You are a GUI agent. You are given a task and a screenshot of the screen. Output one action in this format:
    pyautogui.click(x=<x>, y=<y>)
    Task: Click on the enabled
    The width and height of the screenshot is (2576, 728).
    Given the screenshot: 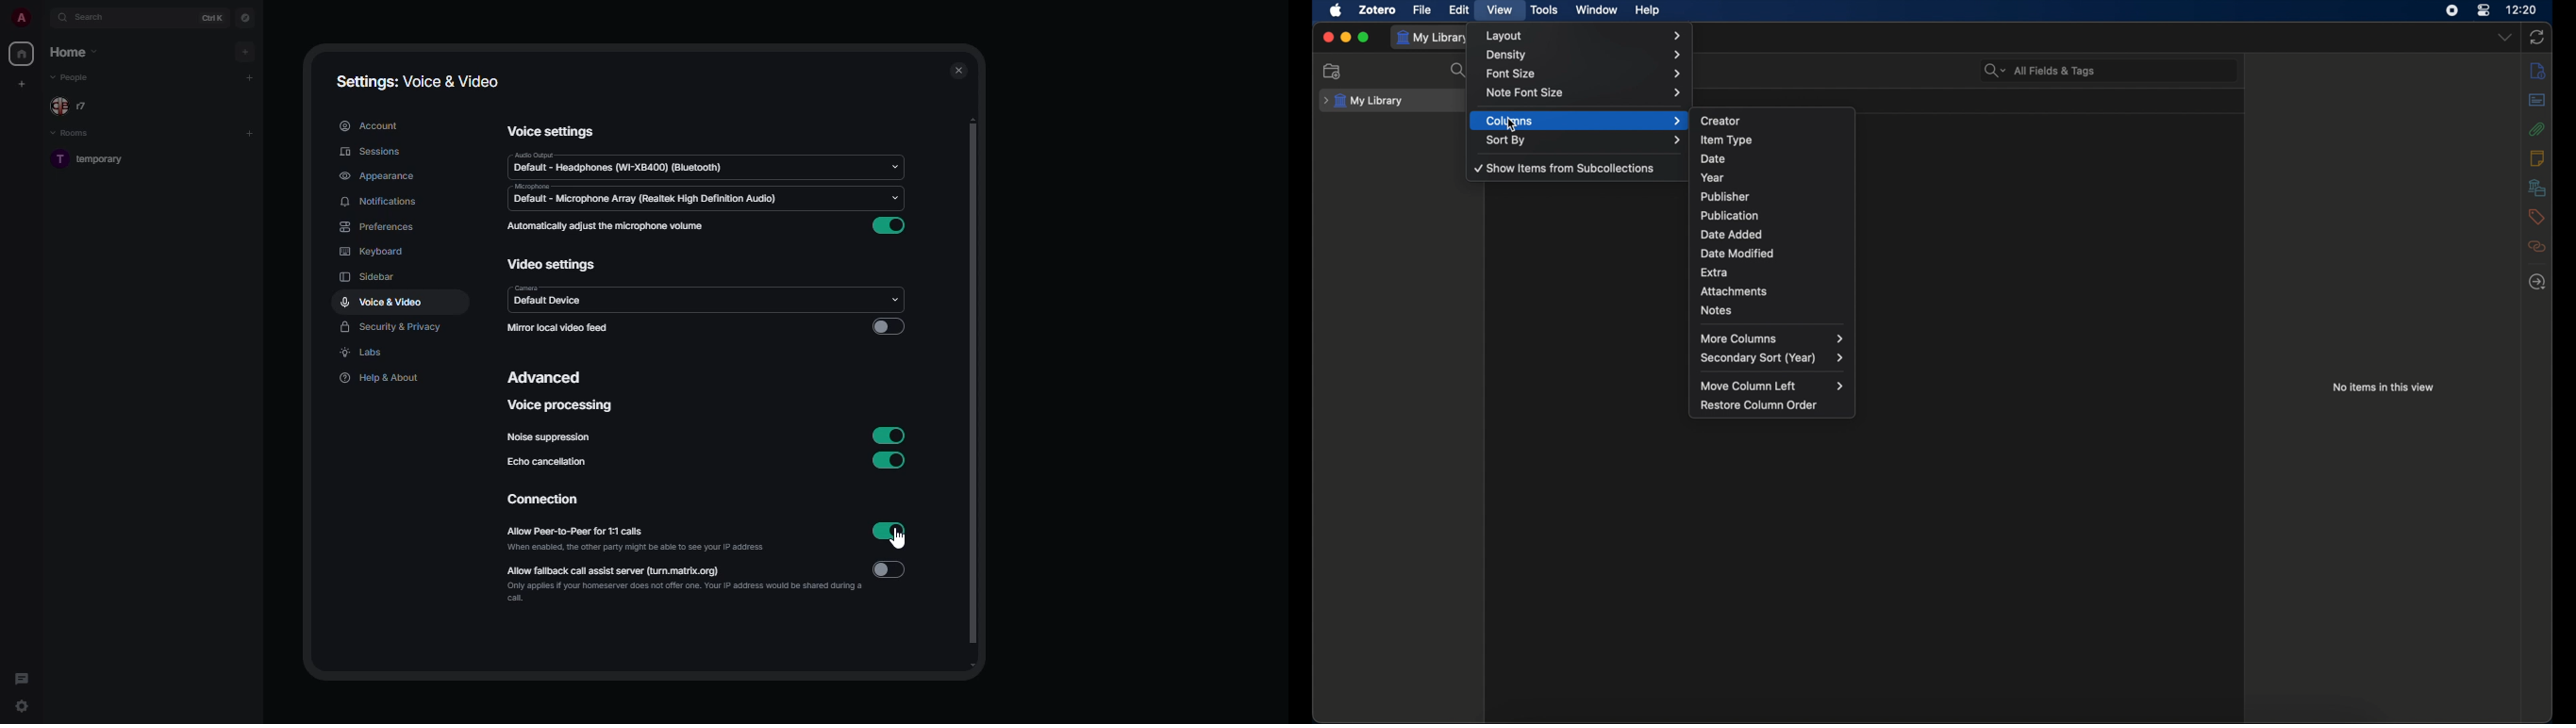 What is the action you would take?
    pyautogui.click(x=891, y=436)
    